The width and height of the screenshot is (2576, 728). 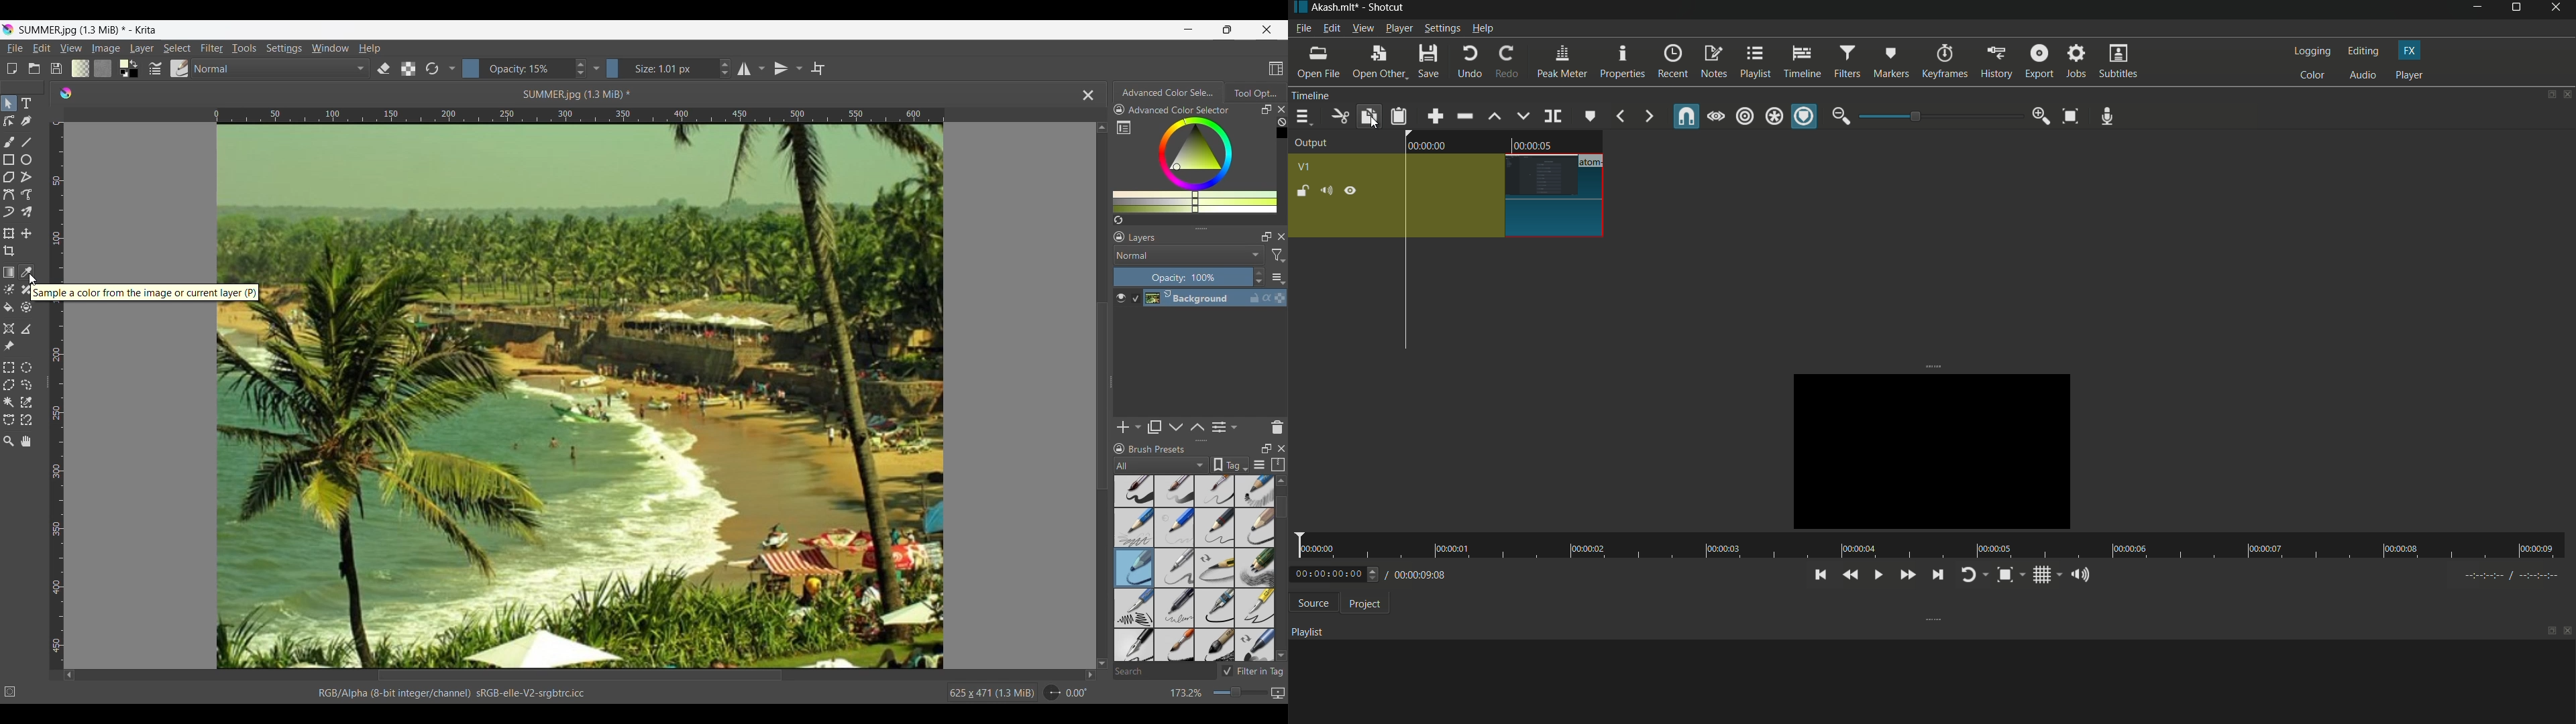 I want to click on fx, so click(x=2410, y=51).